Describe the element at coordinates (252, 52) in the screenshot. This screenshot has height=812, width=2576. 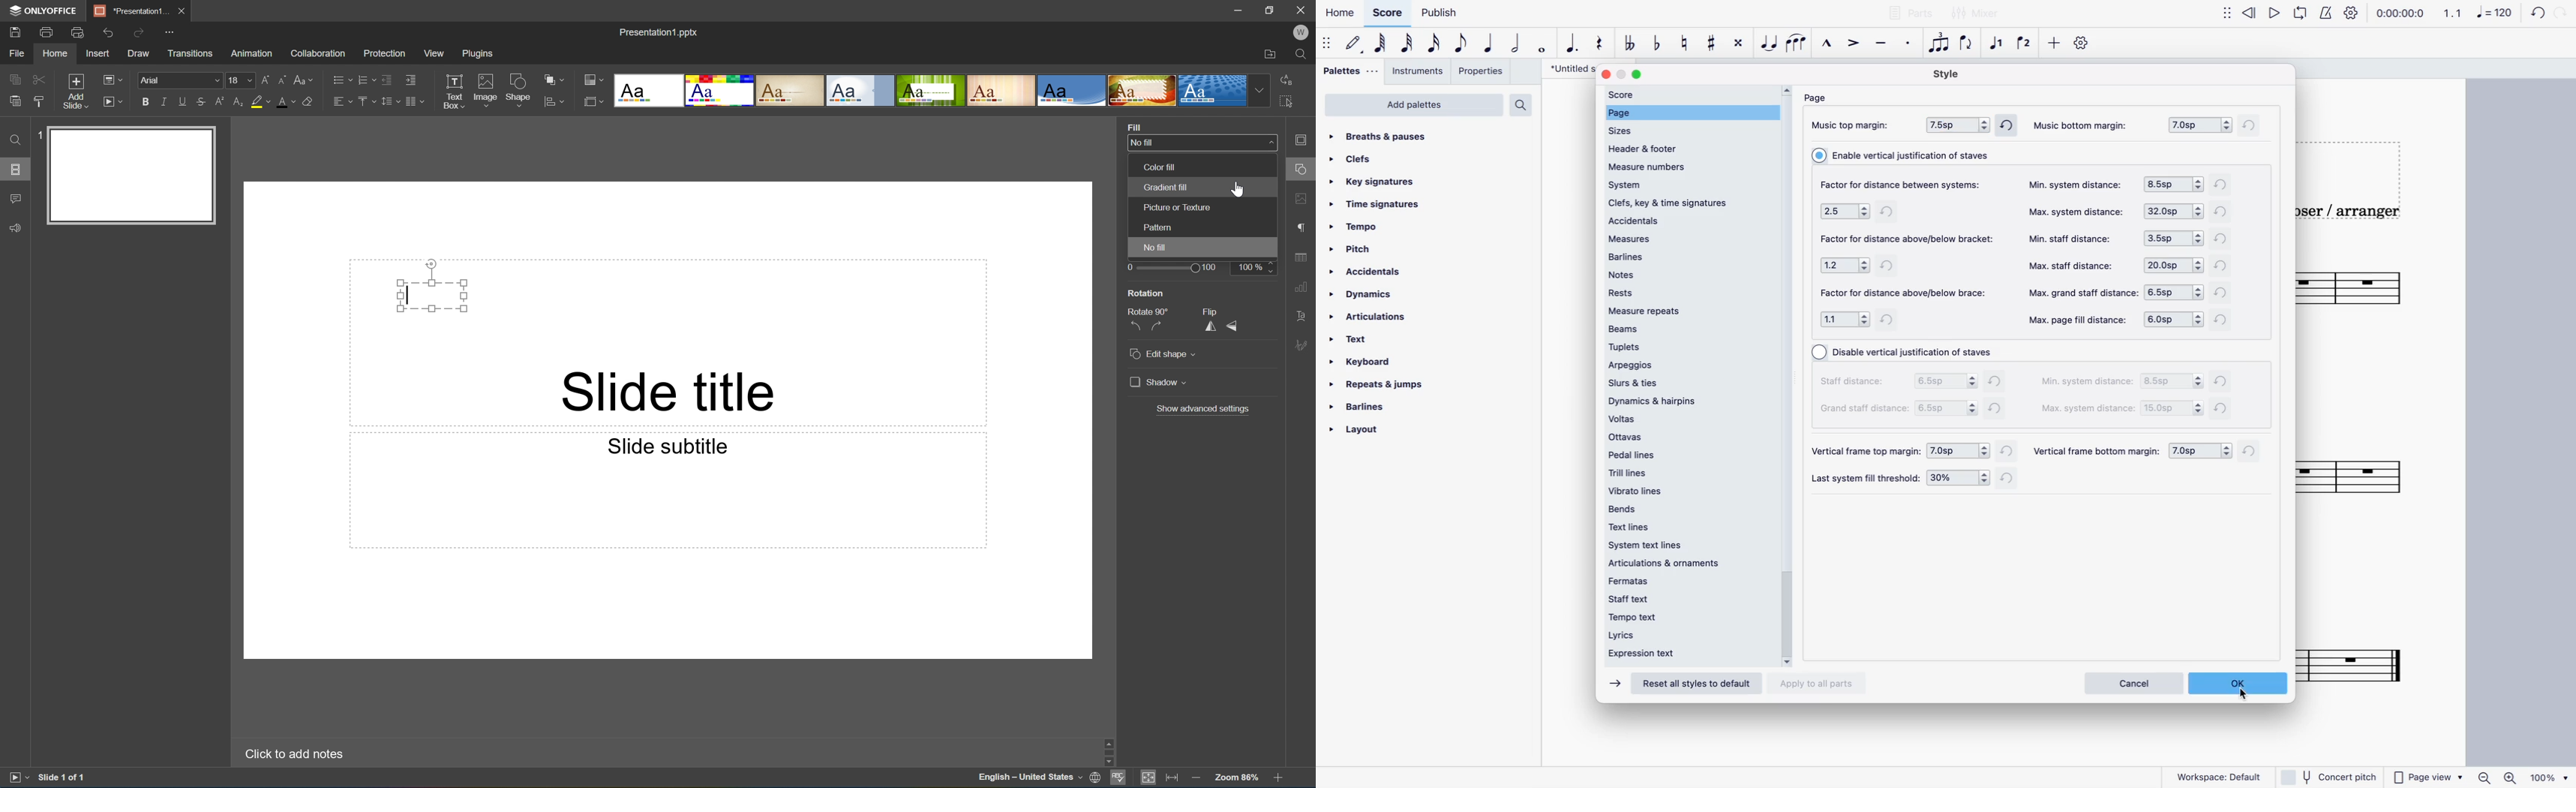
I see `Amazon` at that location.